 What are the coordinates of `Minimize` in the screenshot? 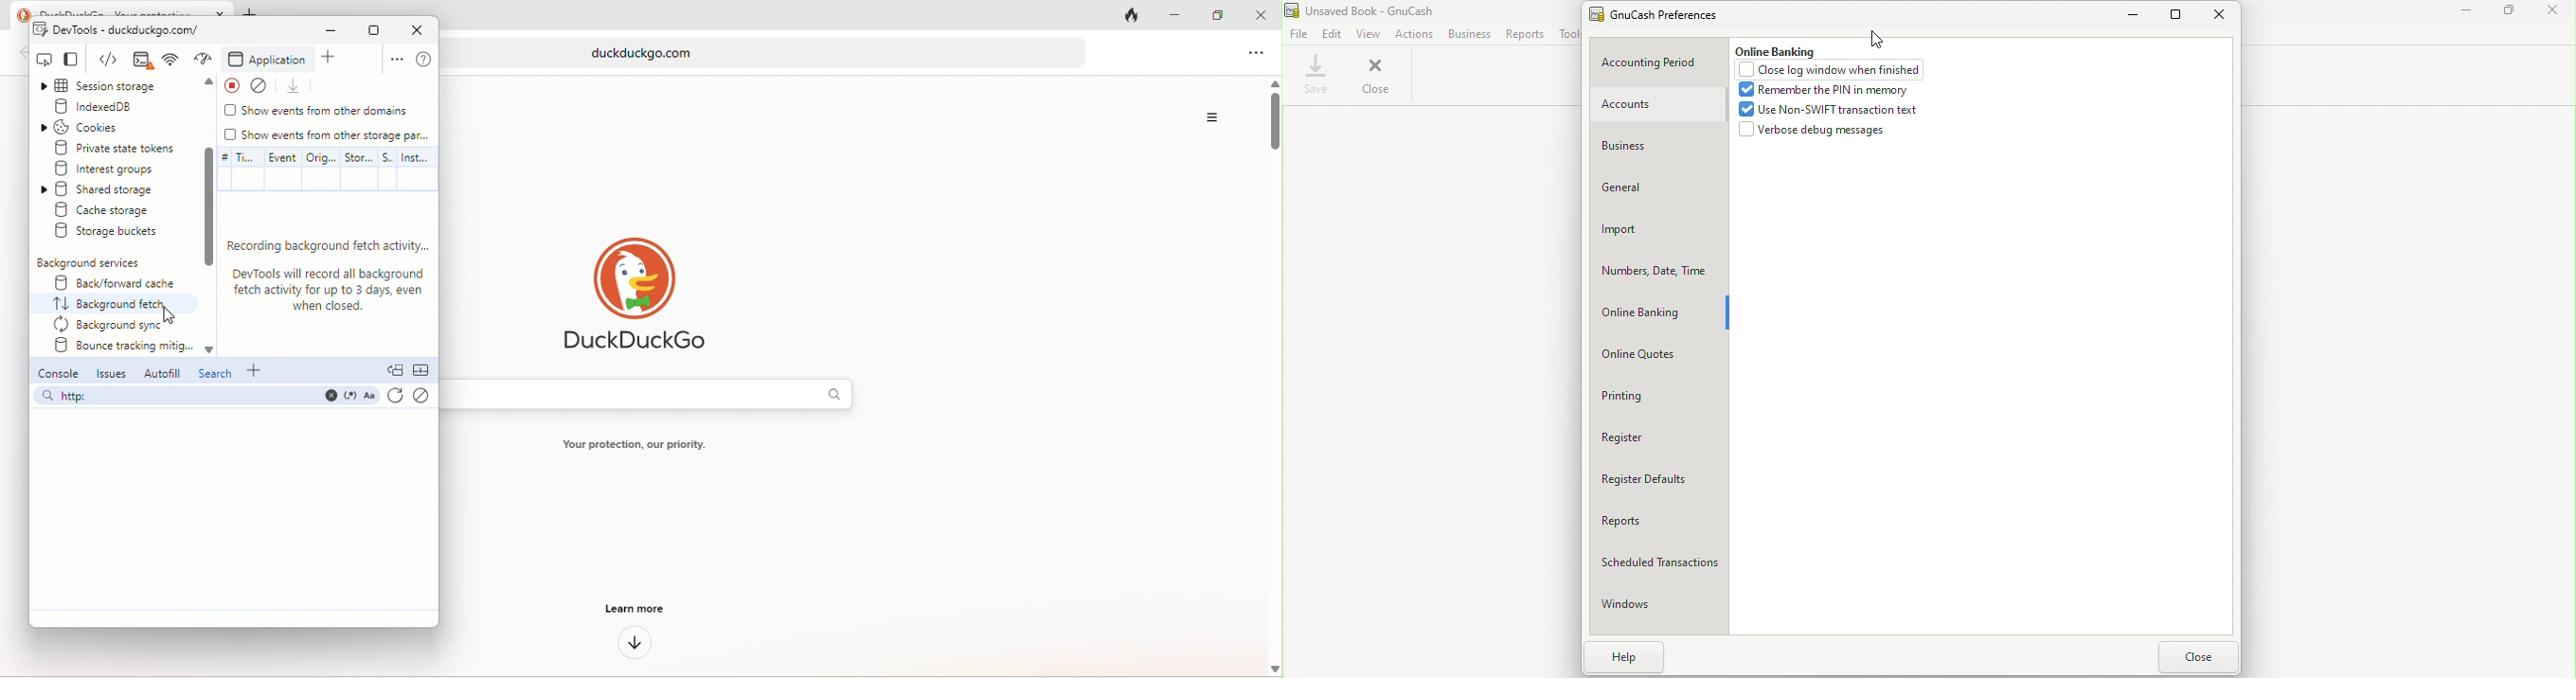 It's located at (2136, 16).